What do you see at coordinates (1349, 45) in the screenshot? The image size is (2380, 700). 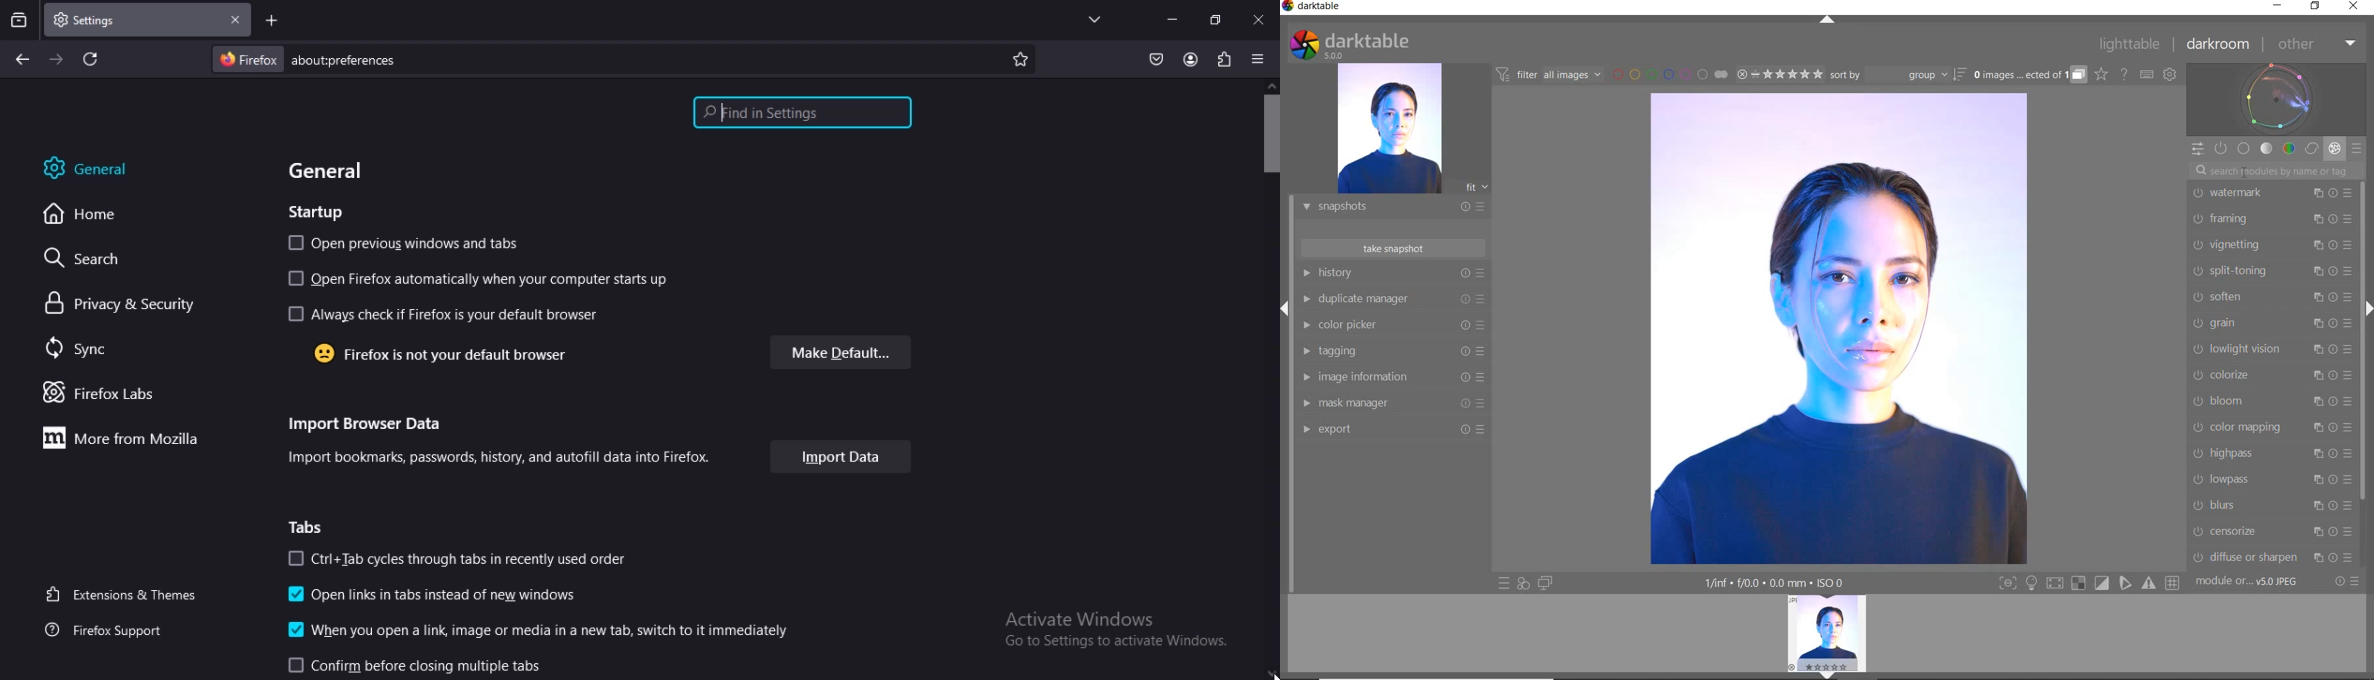 I see `SYSTEM LOGO` at bounding box center [1349, 45].